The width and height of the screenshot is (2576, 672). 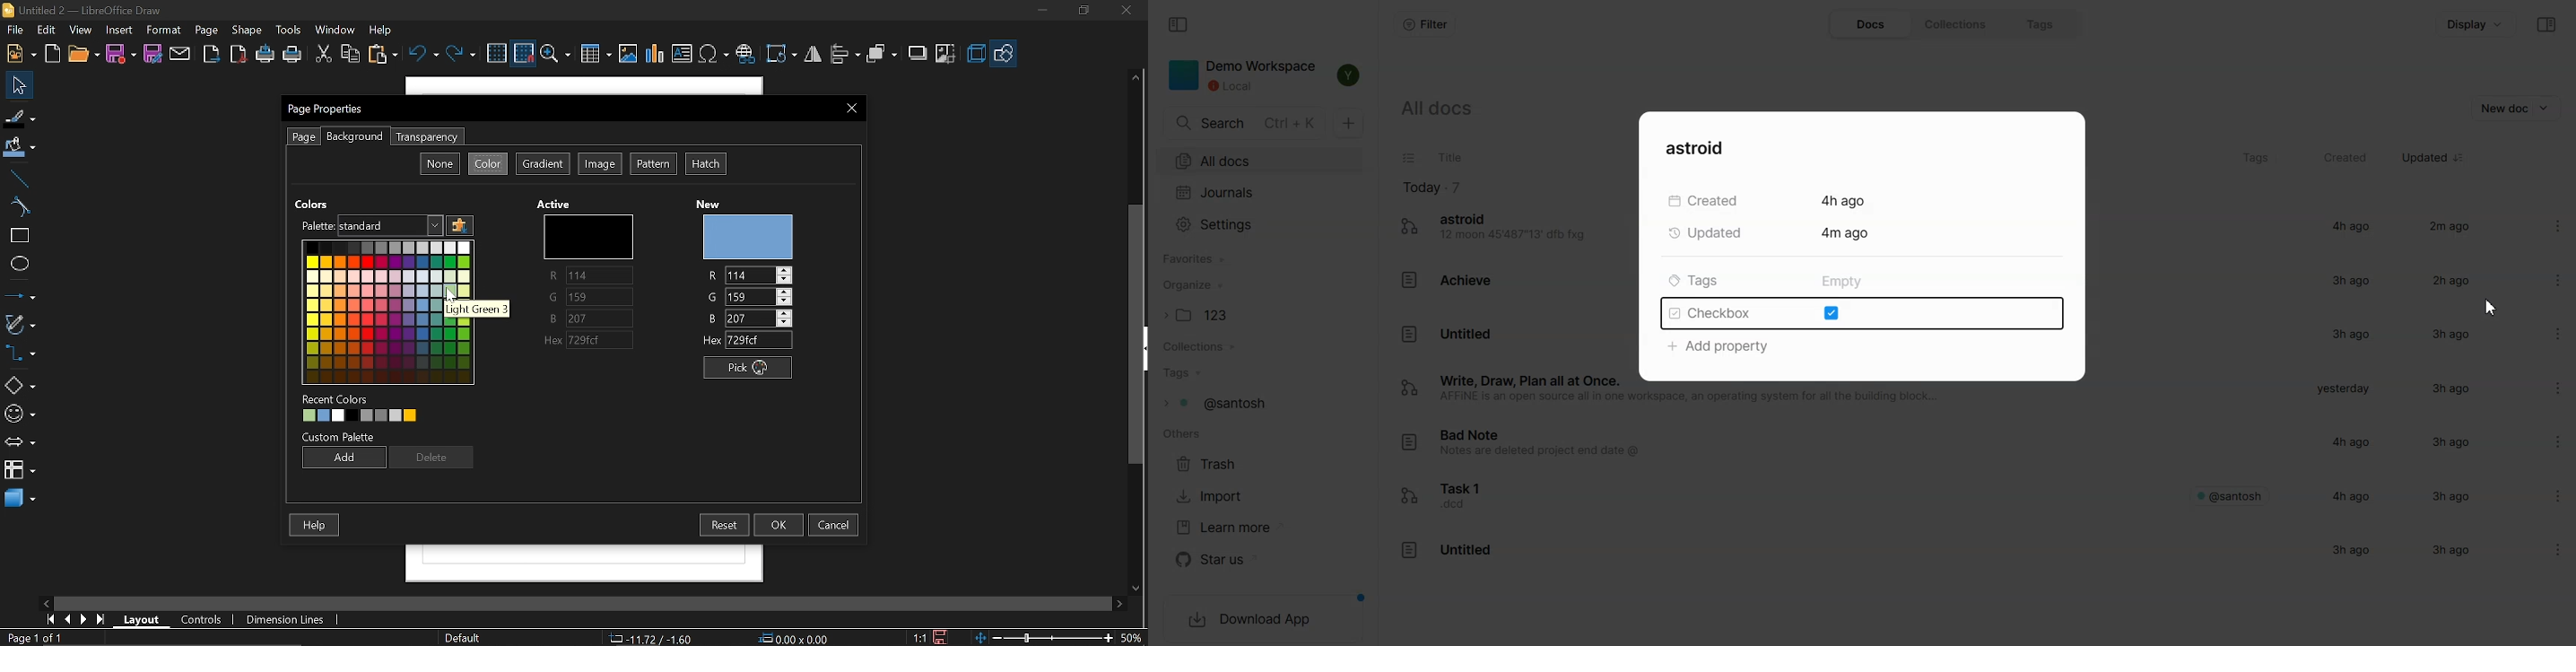 I want to click on empty, so click(x=1841, y=282).